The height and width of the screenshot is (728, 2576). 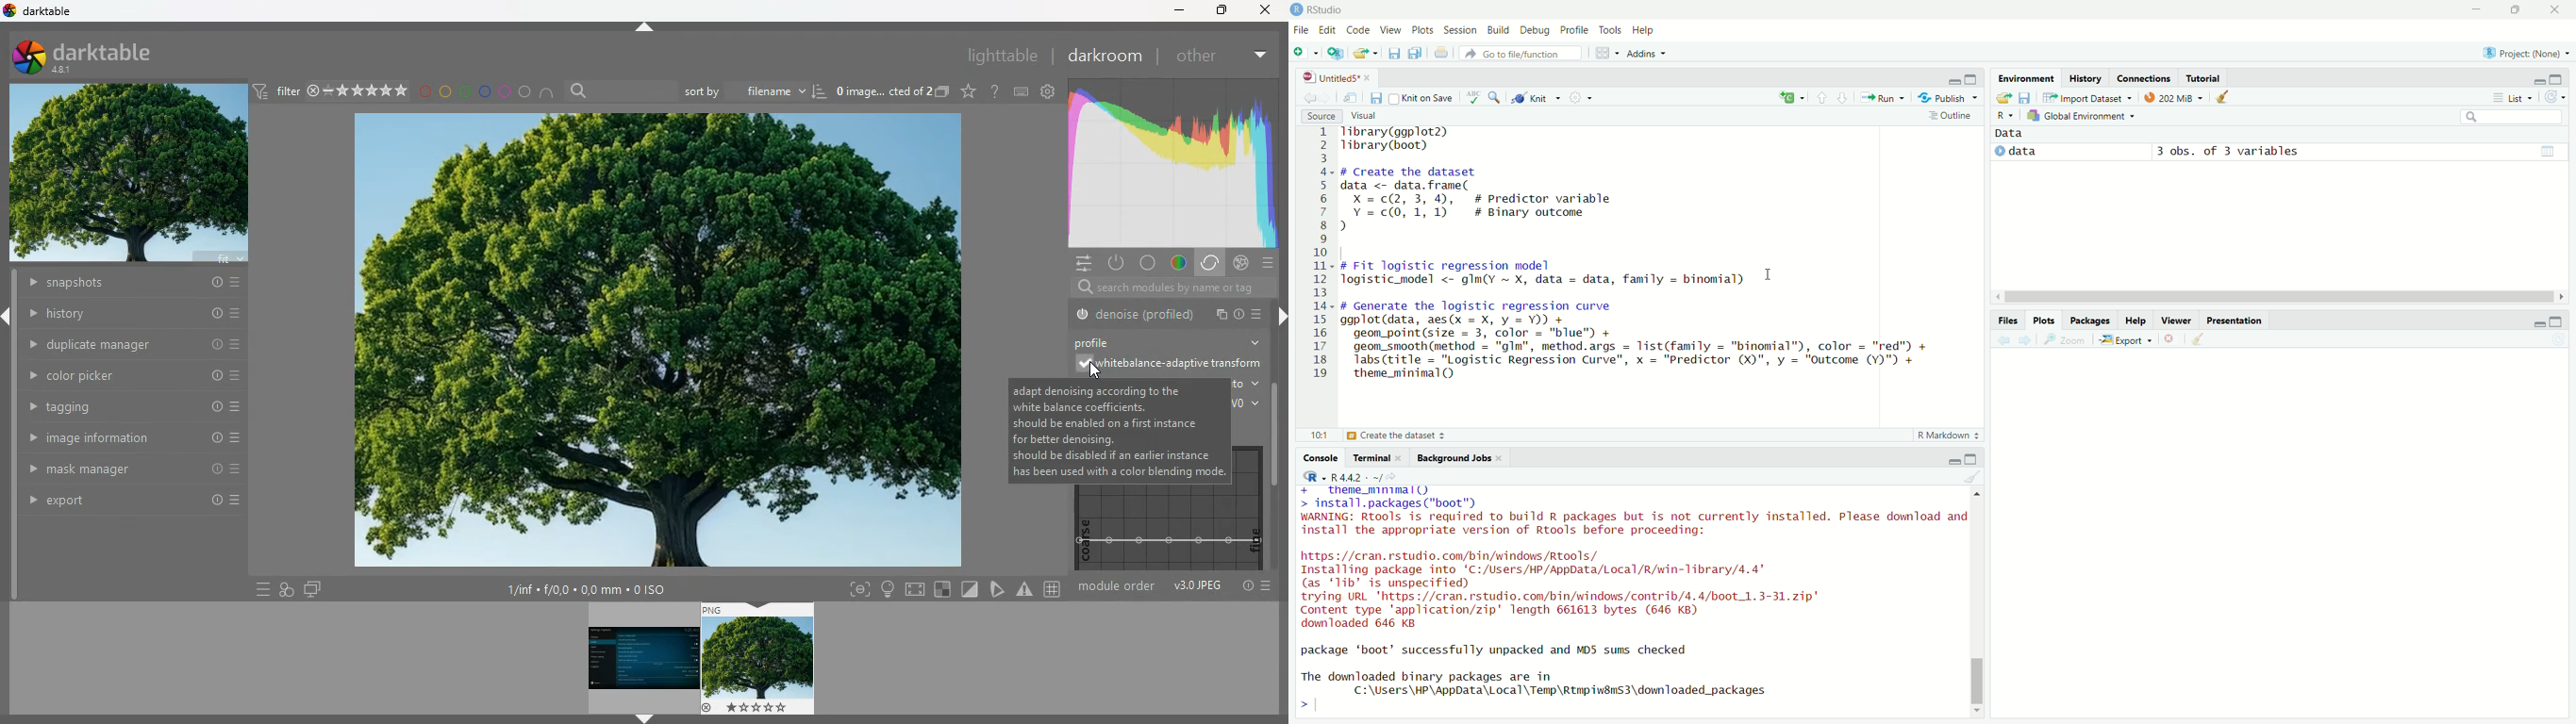 What do you see at coordinates (95, 57) in the screenshot?
I see `darktable` at bounding box center [95, 57].